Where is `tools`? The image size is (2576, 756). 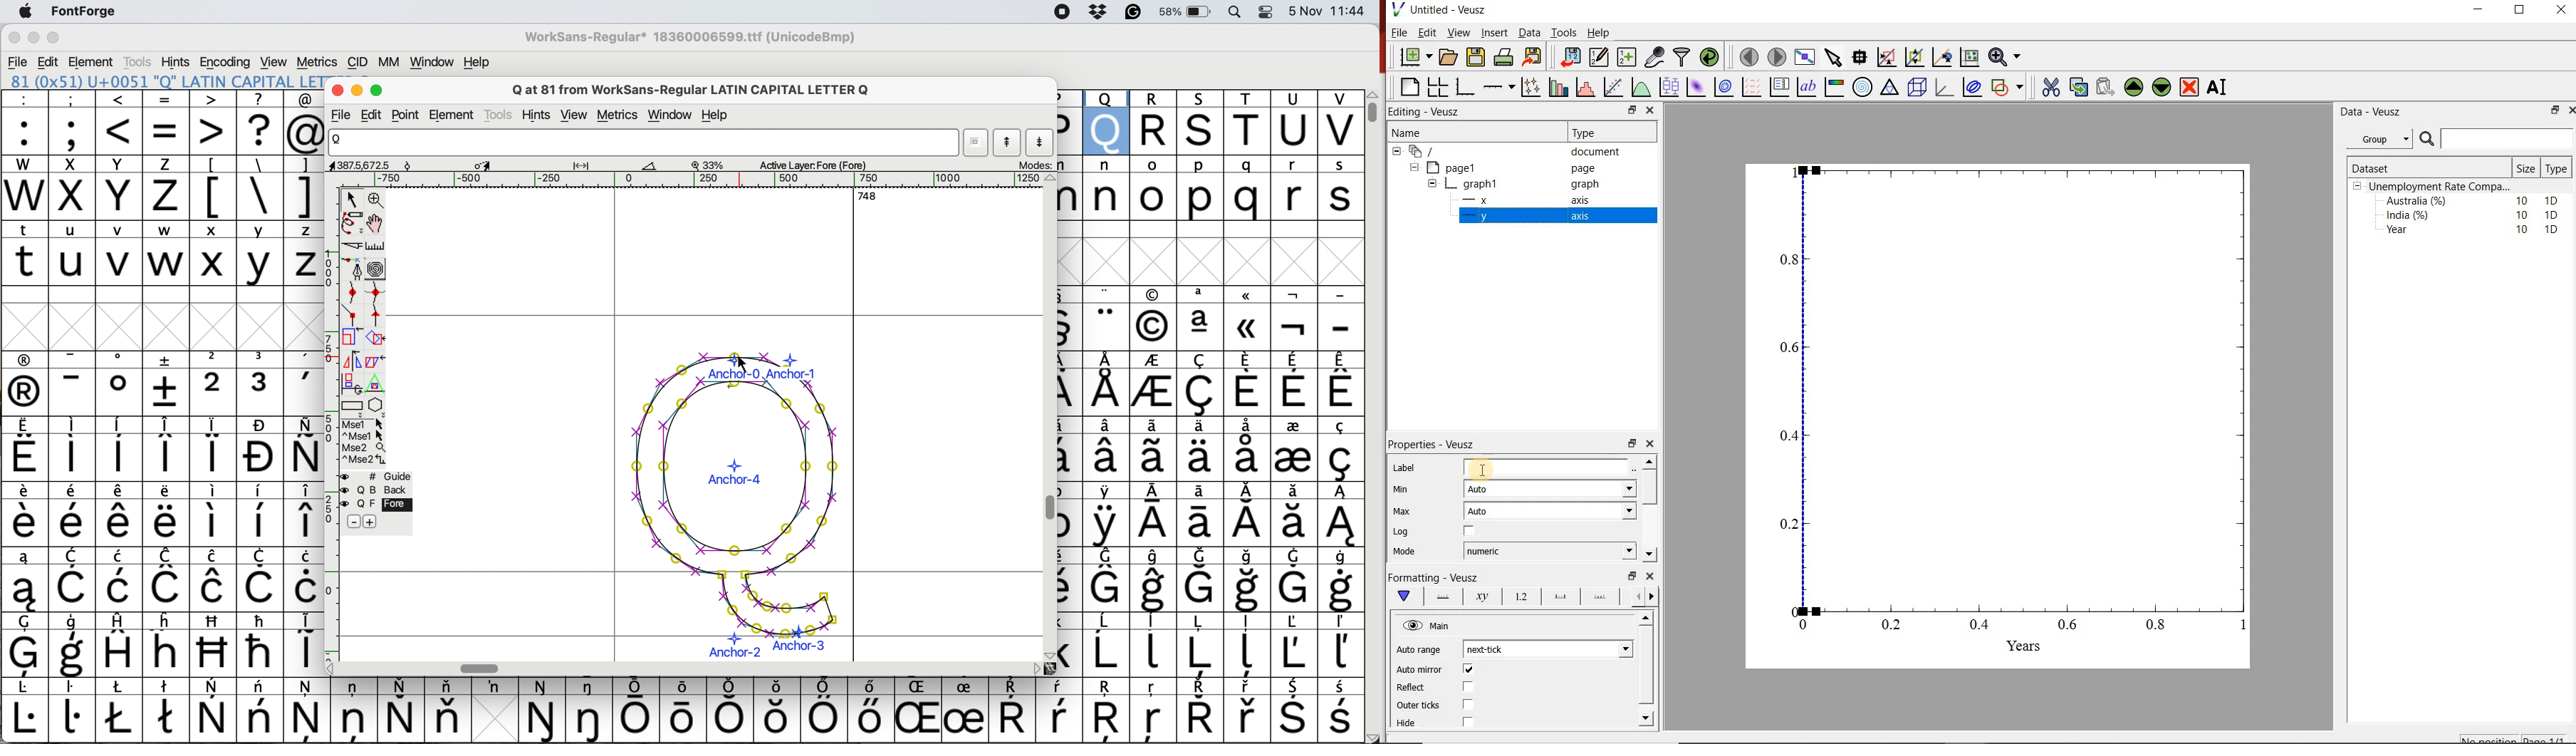
tools is located at coordinates (498, 116).